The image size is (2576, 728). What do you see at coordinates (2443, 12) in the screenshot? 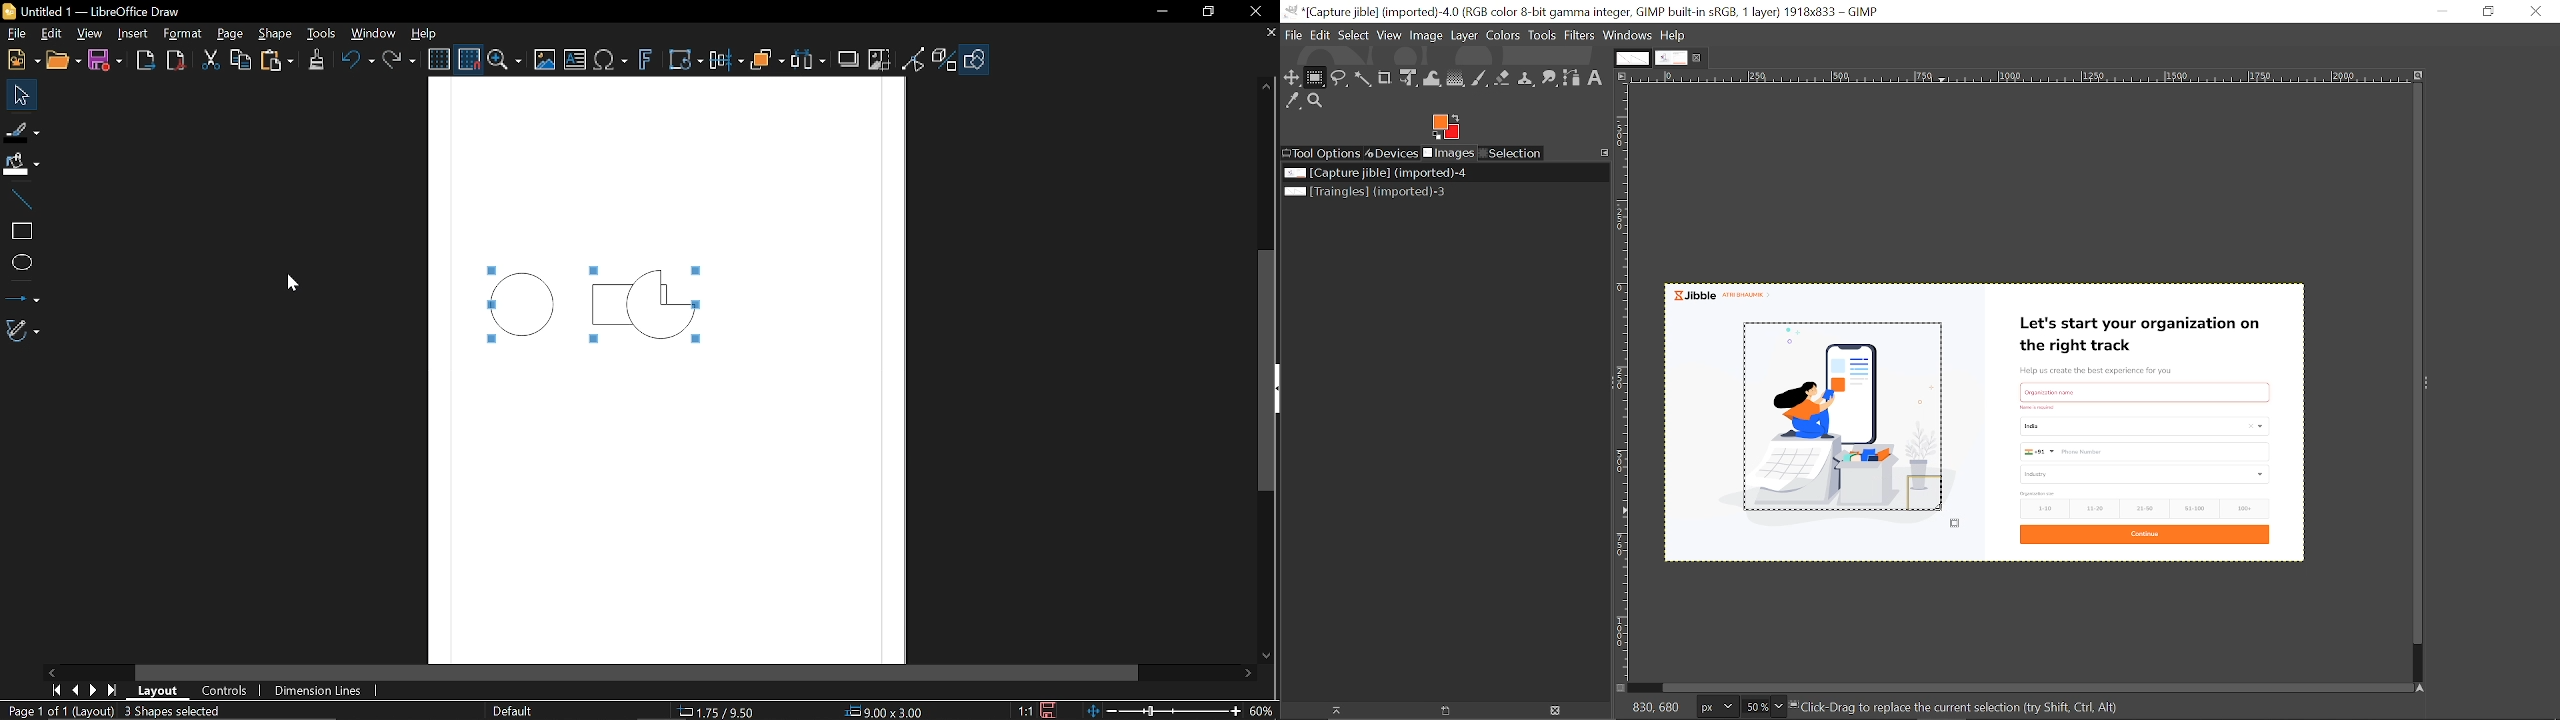
I see `Minimize` at bounding box center [2443, 12].